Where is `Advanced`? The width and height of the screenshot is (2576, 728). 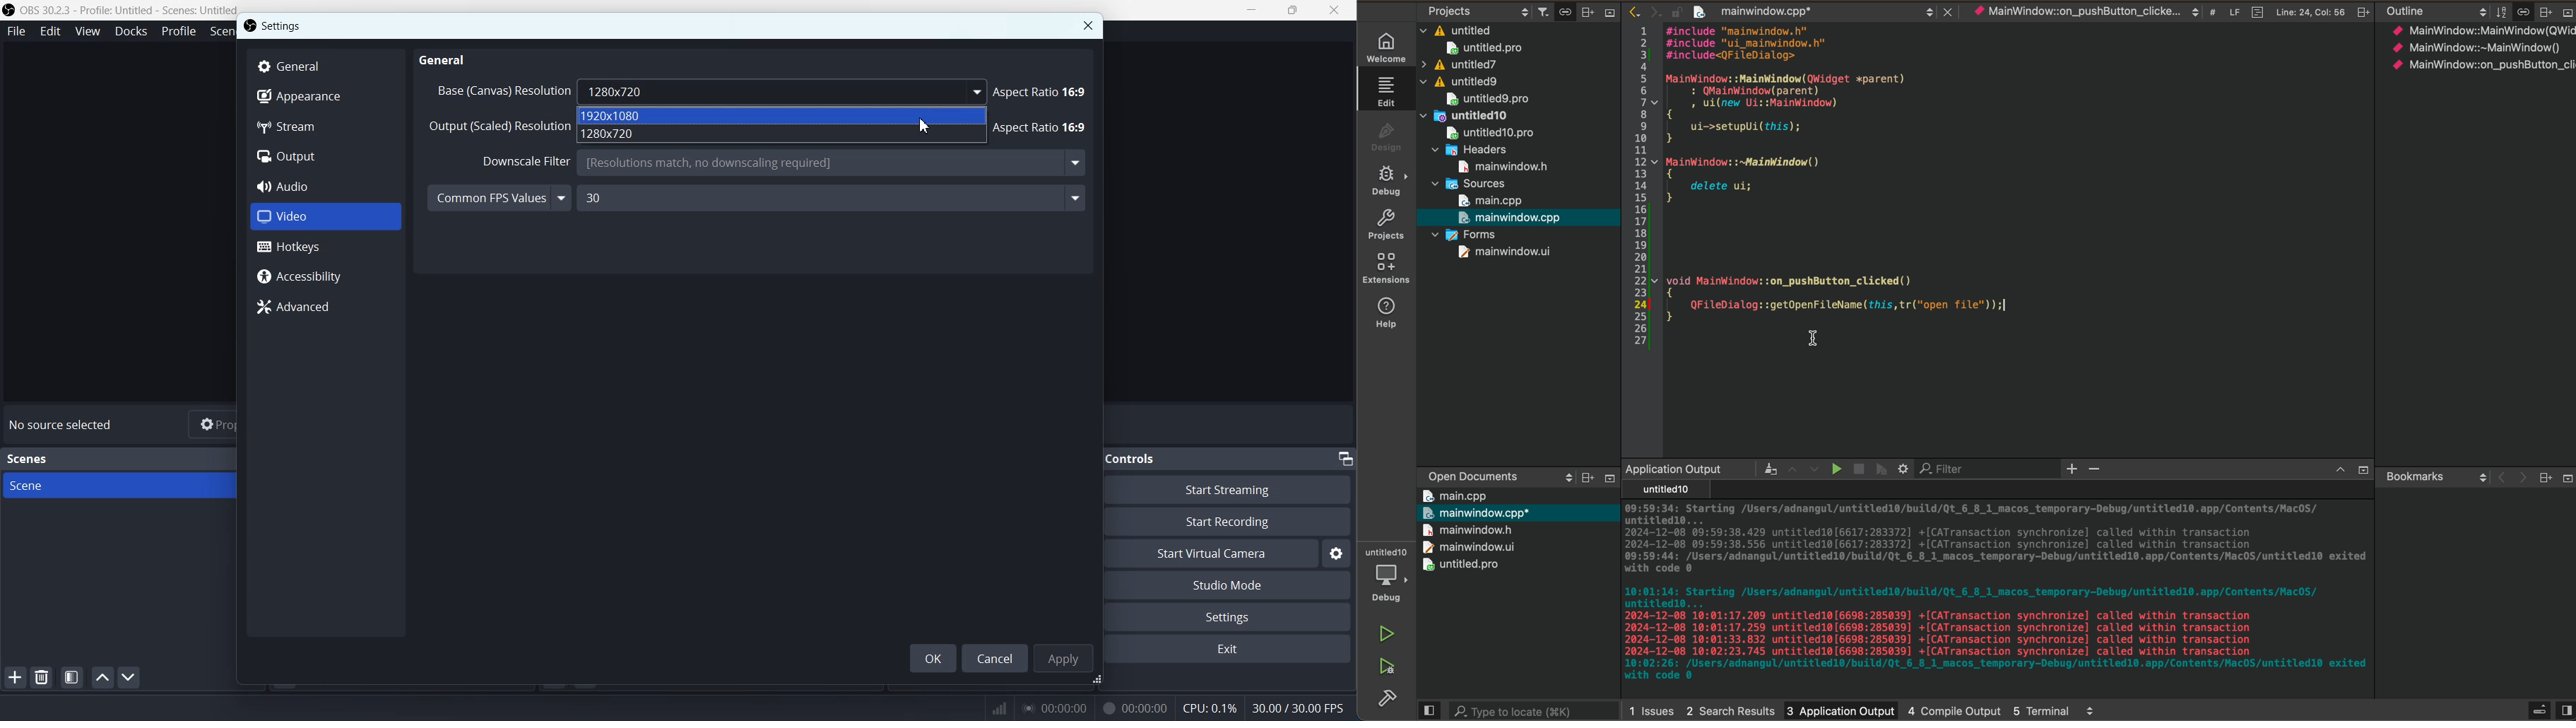 Advanced is located at coordinates (326, 307).